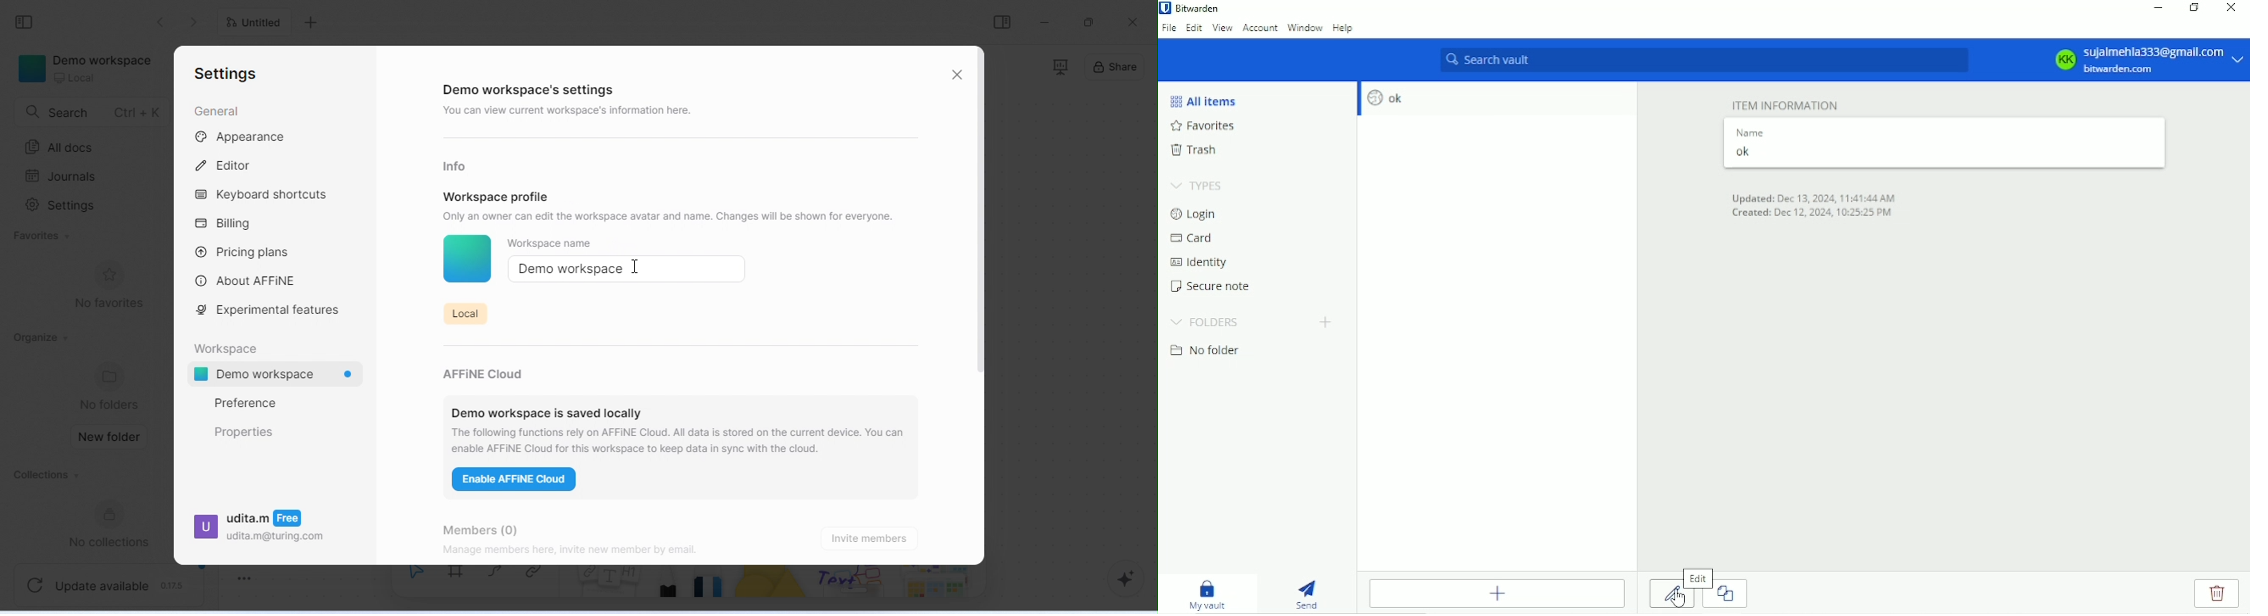  What do you see at coordinates (1203, 321) in the screenshot?
I see `Folders` at bounding box center [1203, 321].